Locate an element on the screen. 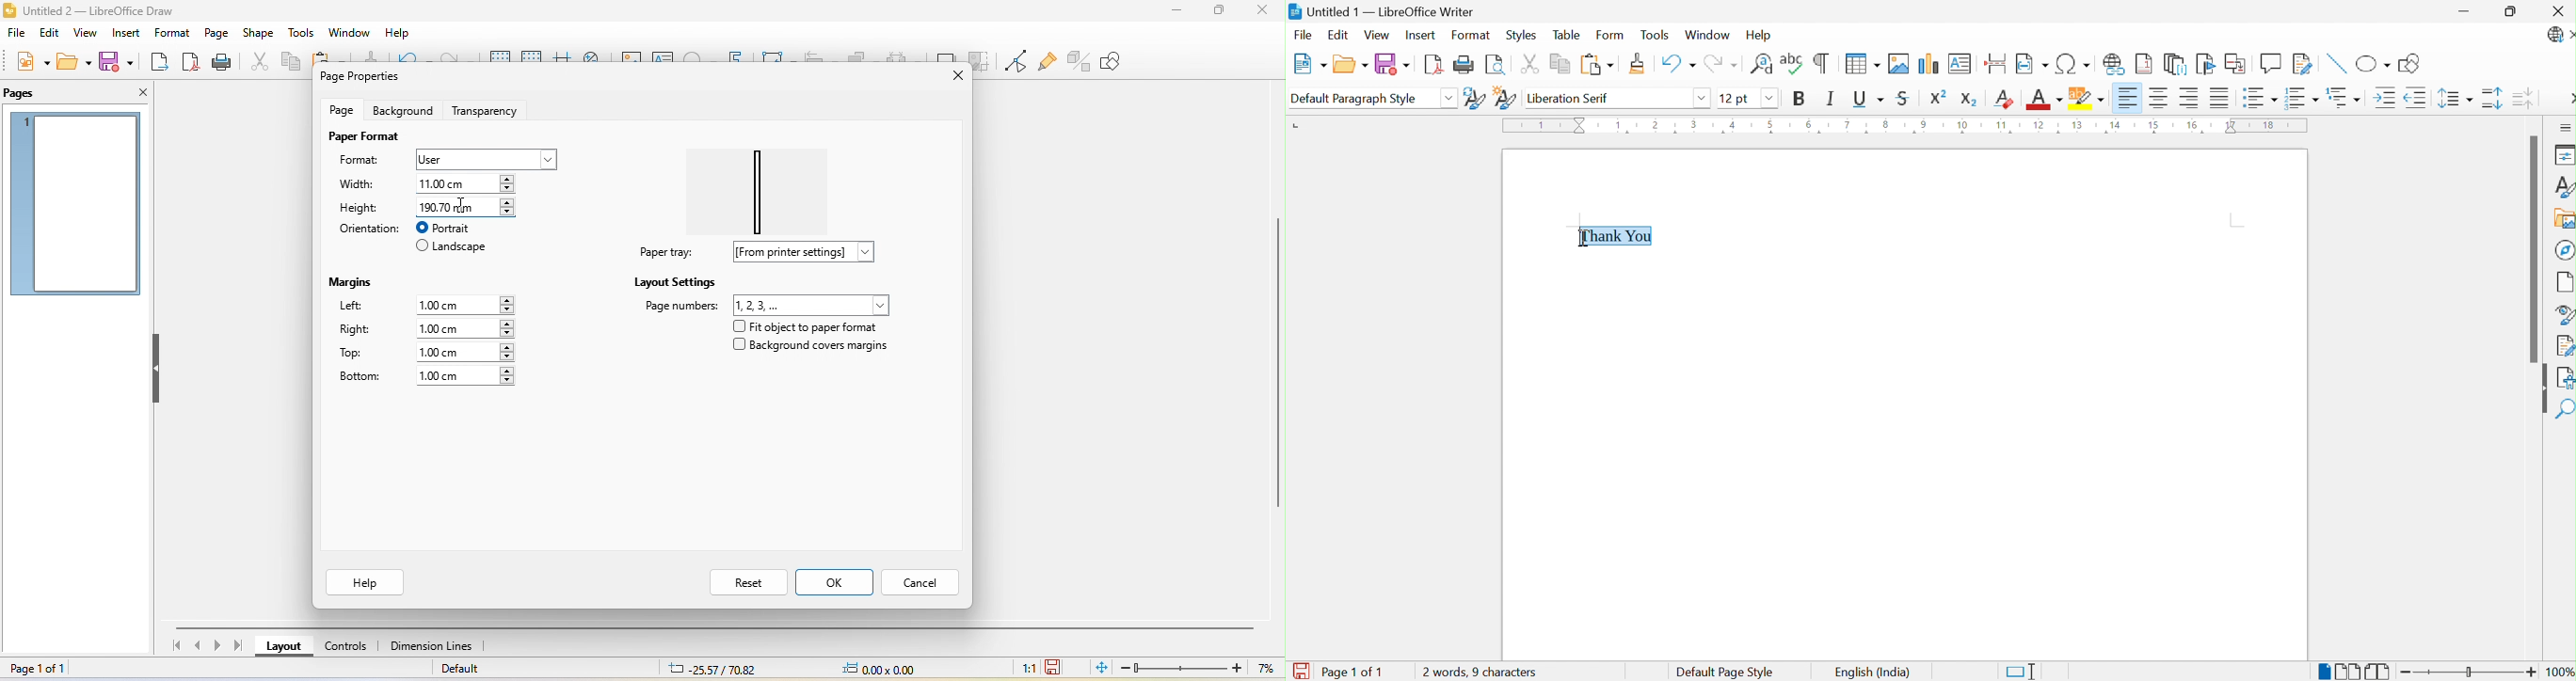 This screenshot has width=2576, height=700. Edit is located at coordinates (1339, 36).